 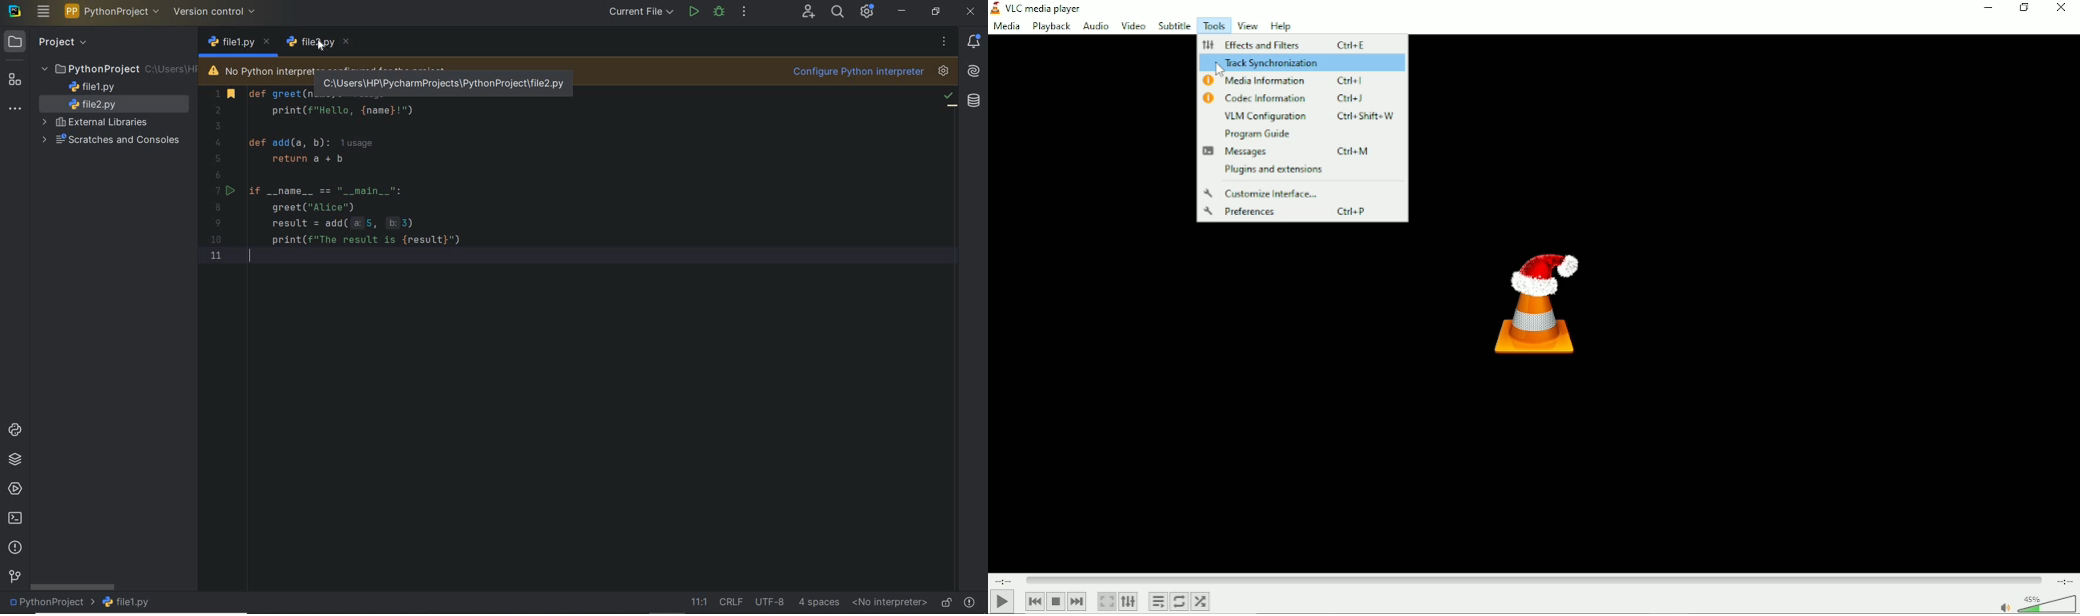 What do you see at coordinates (1310, 116) in the screenshot?
I see `VLM Configuration` at bounding box center [1310, 116].